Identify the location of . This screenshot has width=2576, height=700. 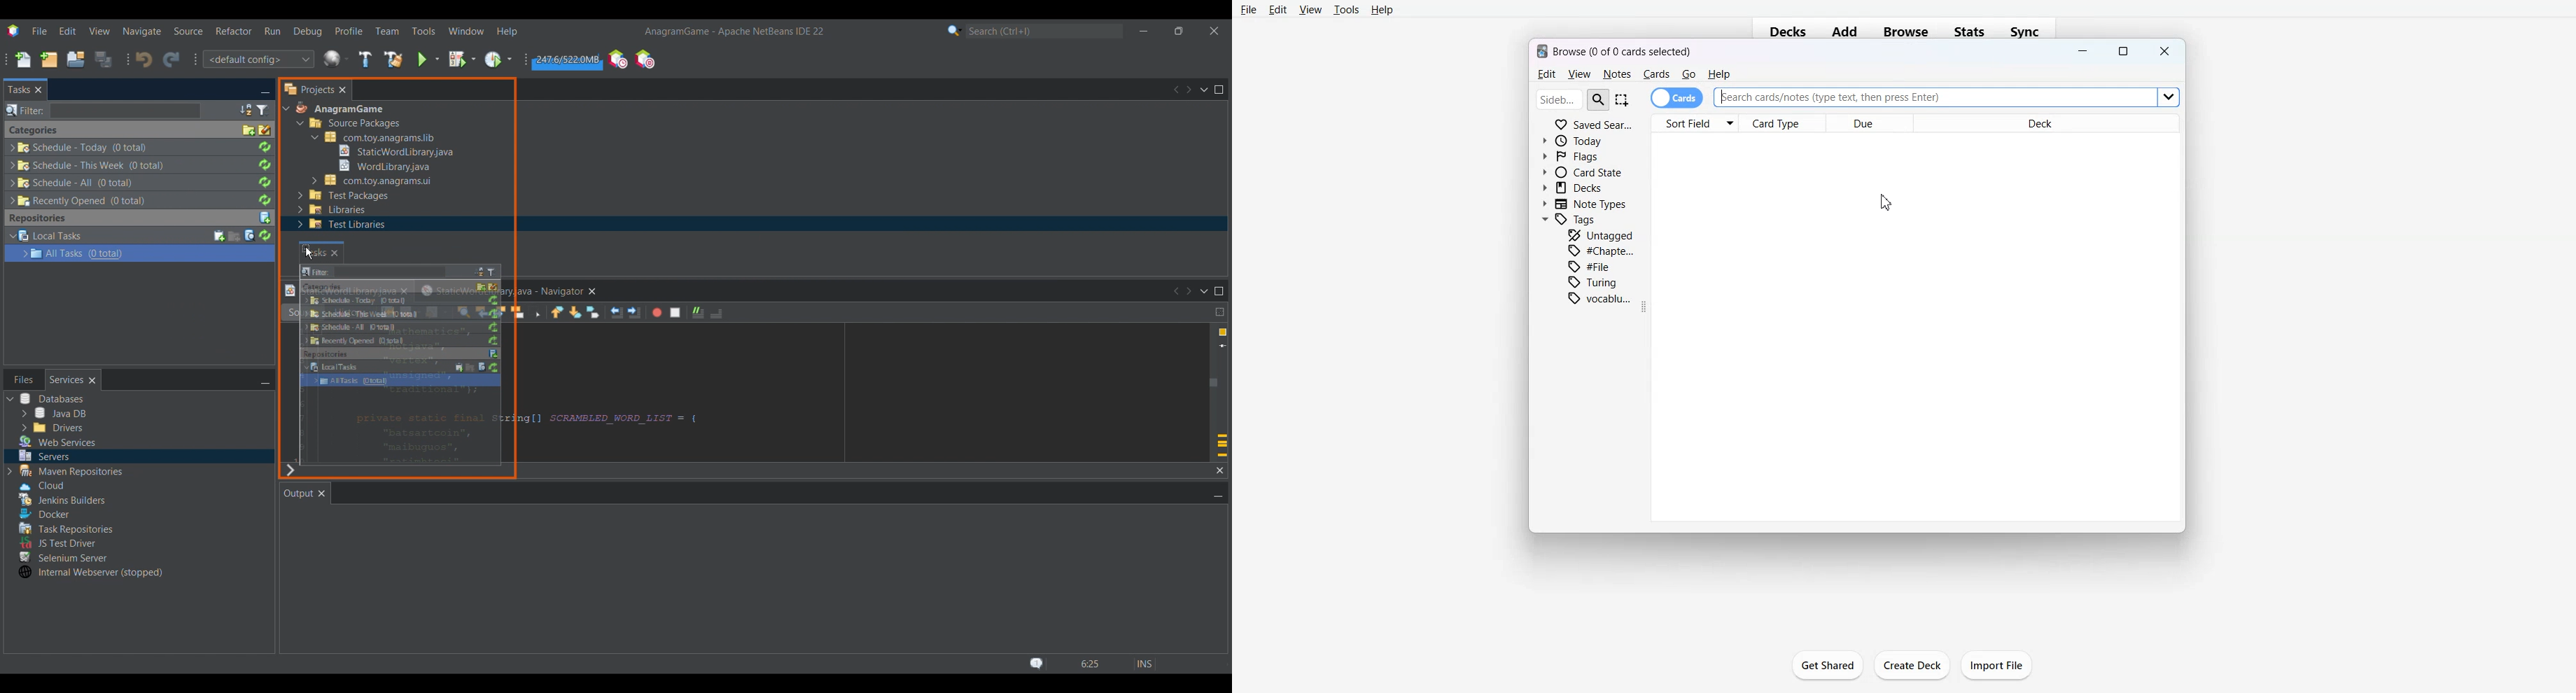
(404, 380).